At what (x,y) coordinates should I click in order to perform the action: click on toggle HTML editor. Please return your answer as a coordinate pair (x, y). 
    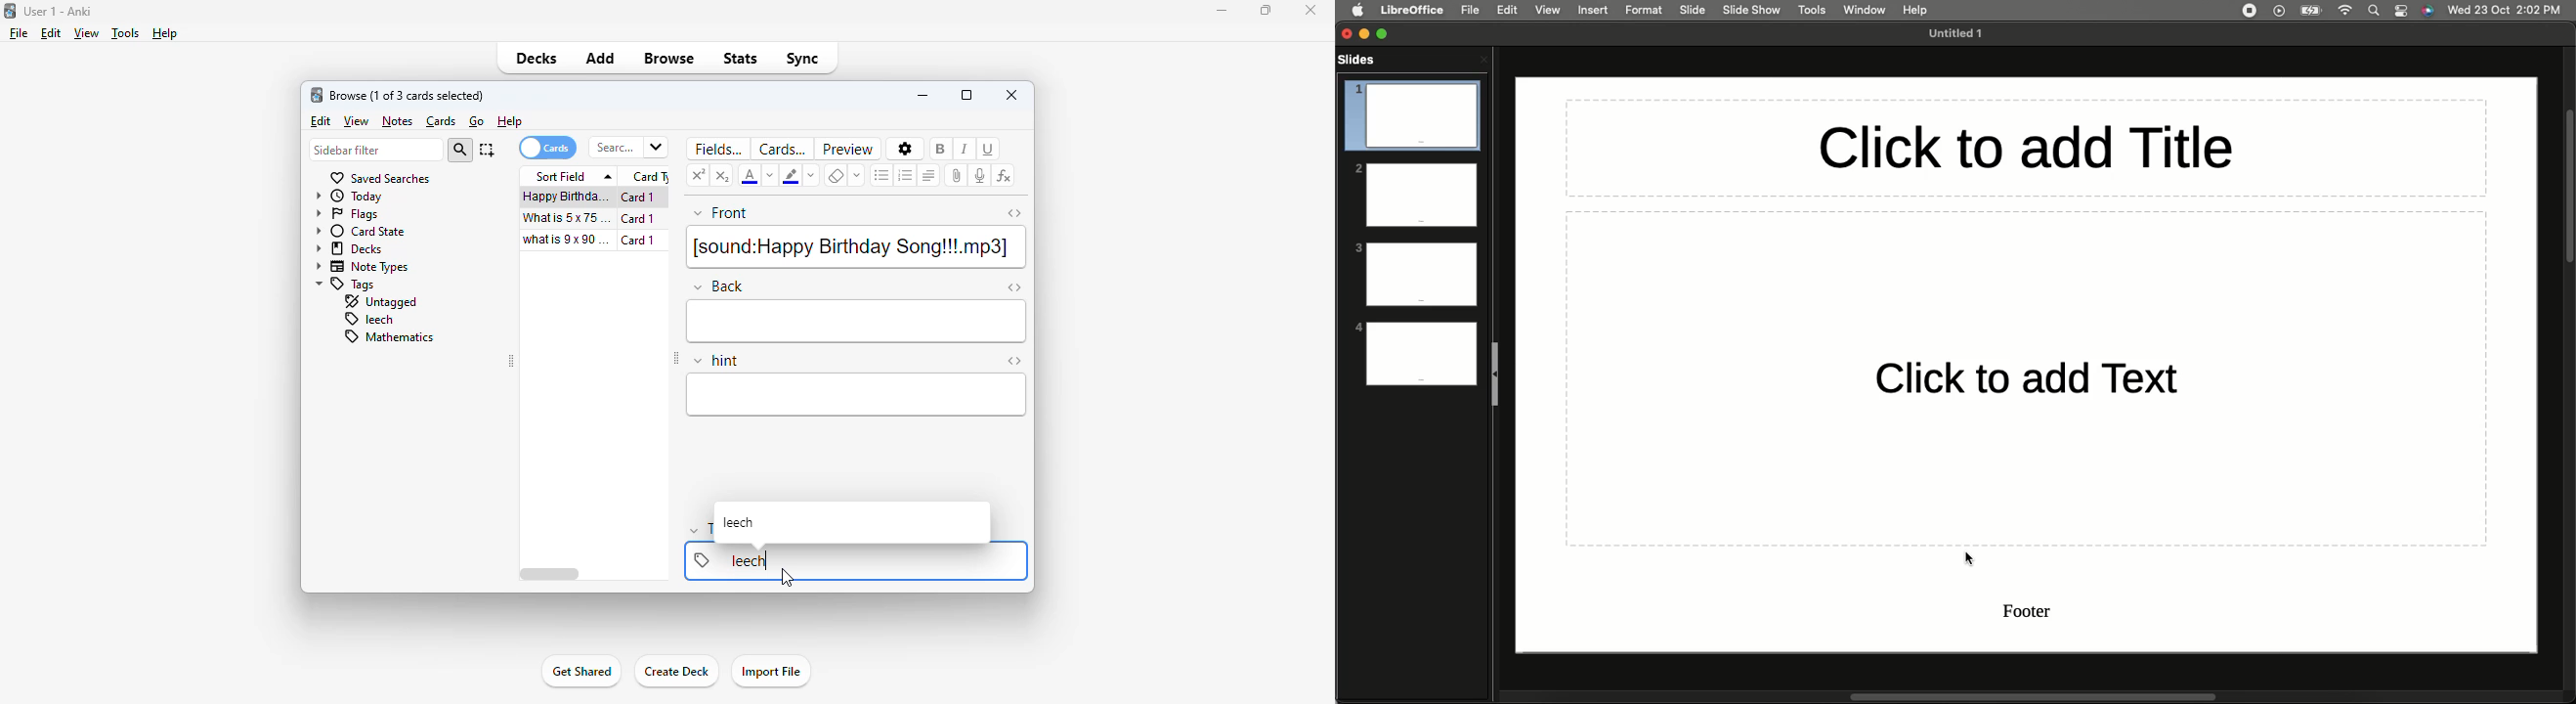
    Looking at the image, I should click on (1013, 213).